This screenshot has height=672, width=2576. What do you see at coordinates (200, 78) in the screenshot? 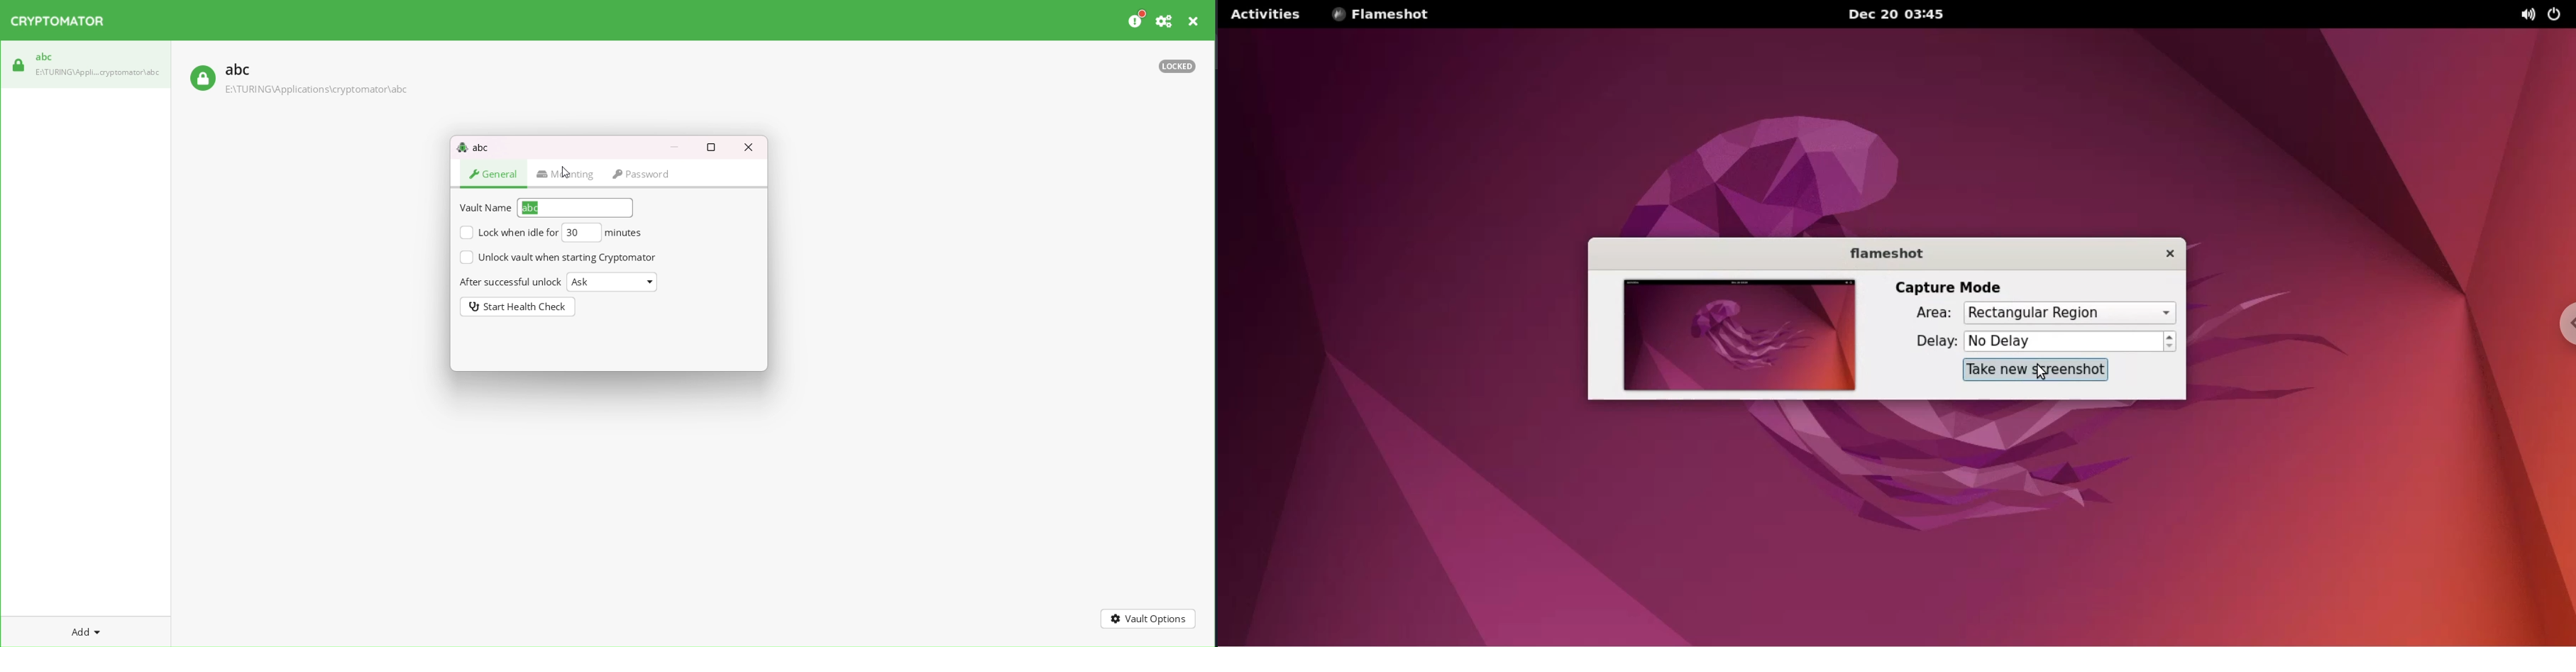
I see `locked` at bounding box center [200, 78].